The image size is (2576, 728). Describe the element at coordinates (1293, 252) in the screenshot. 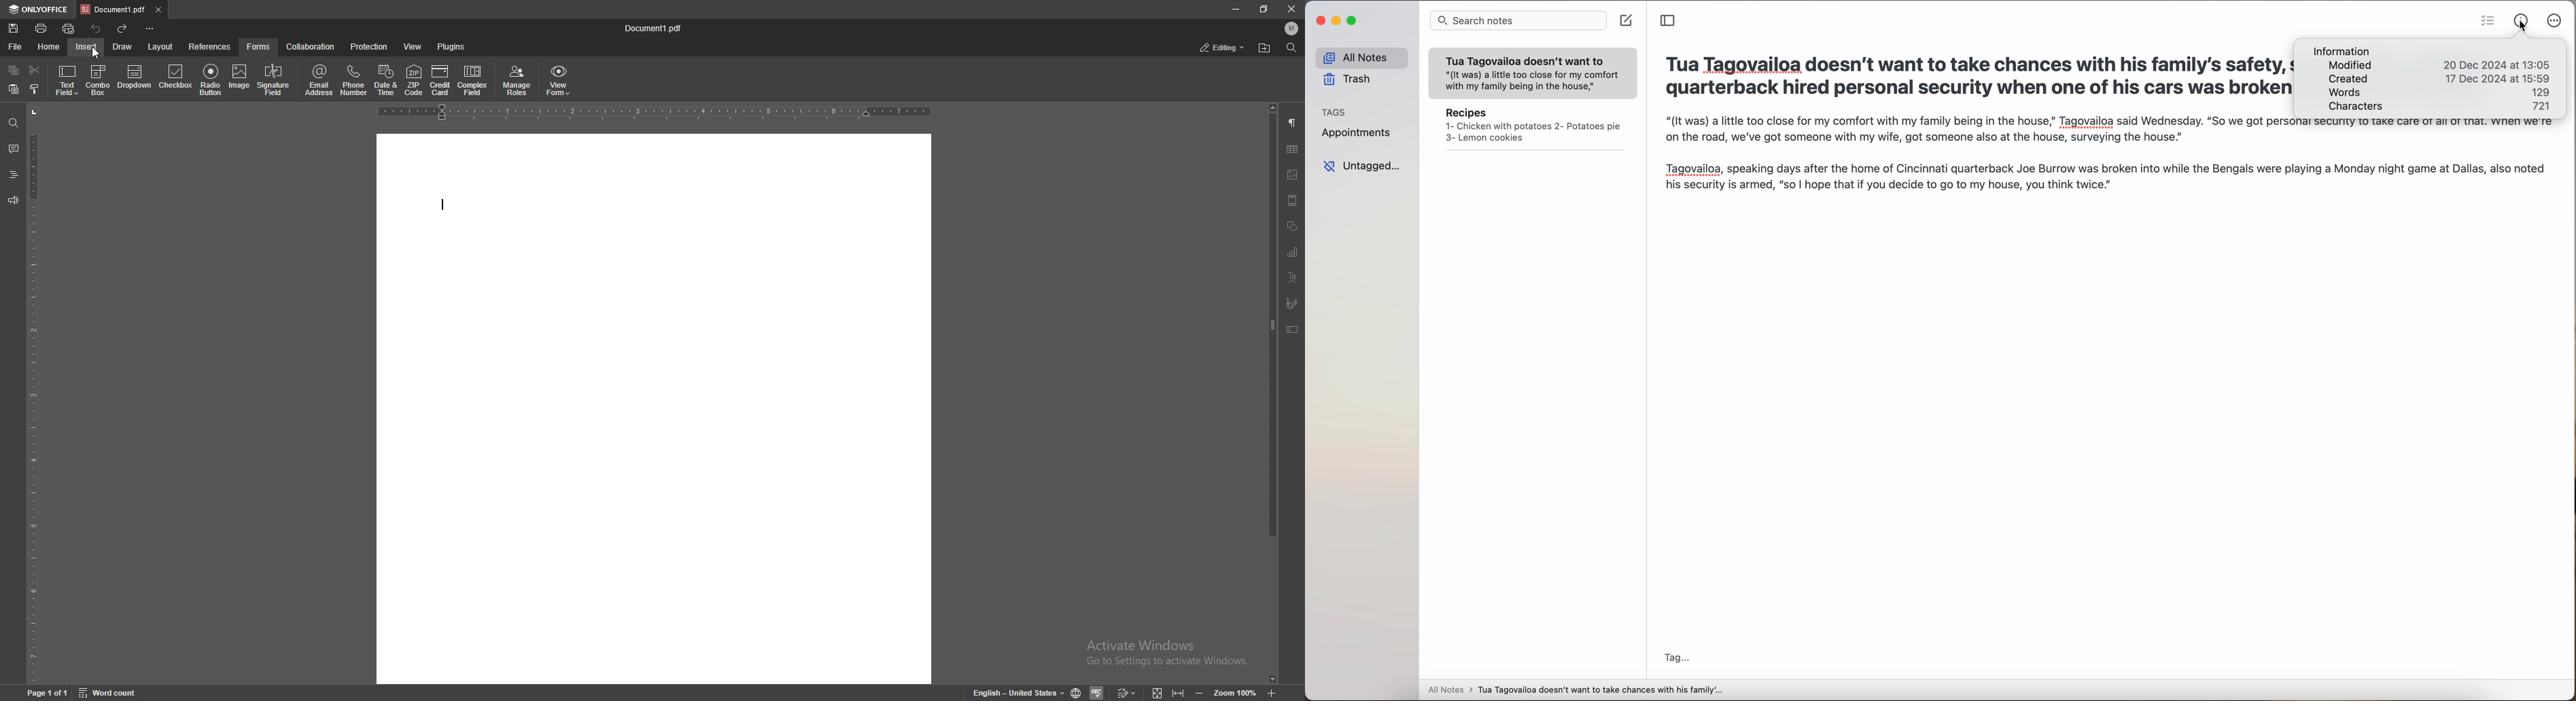

I see `chart` at that location.